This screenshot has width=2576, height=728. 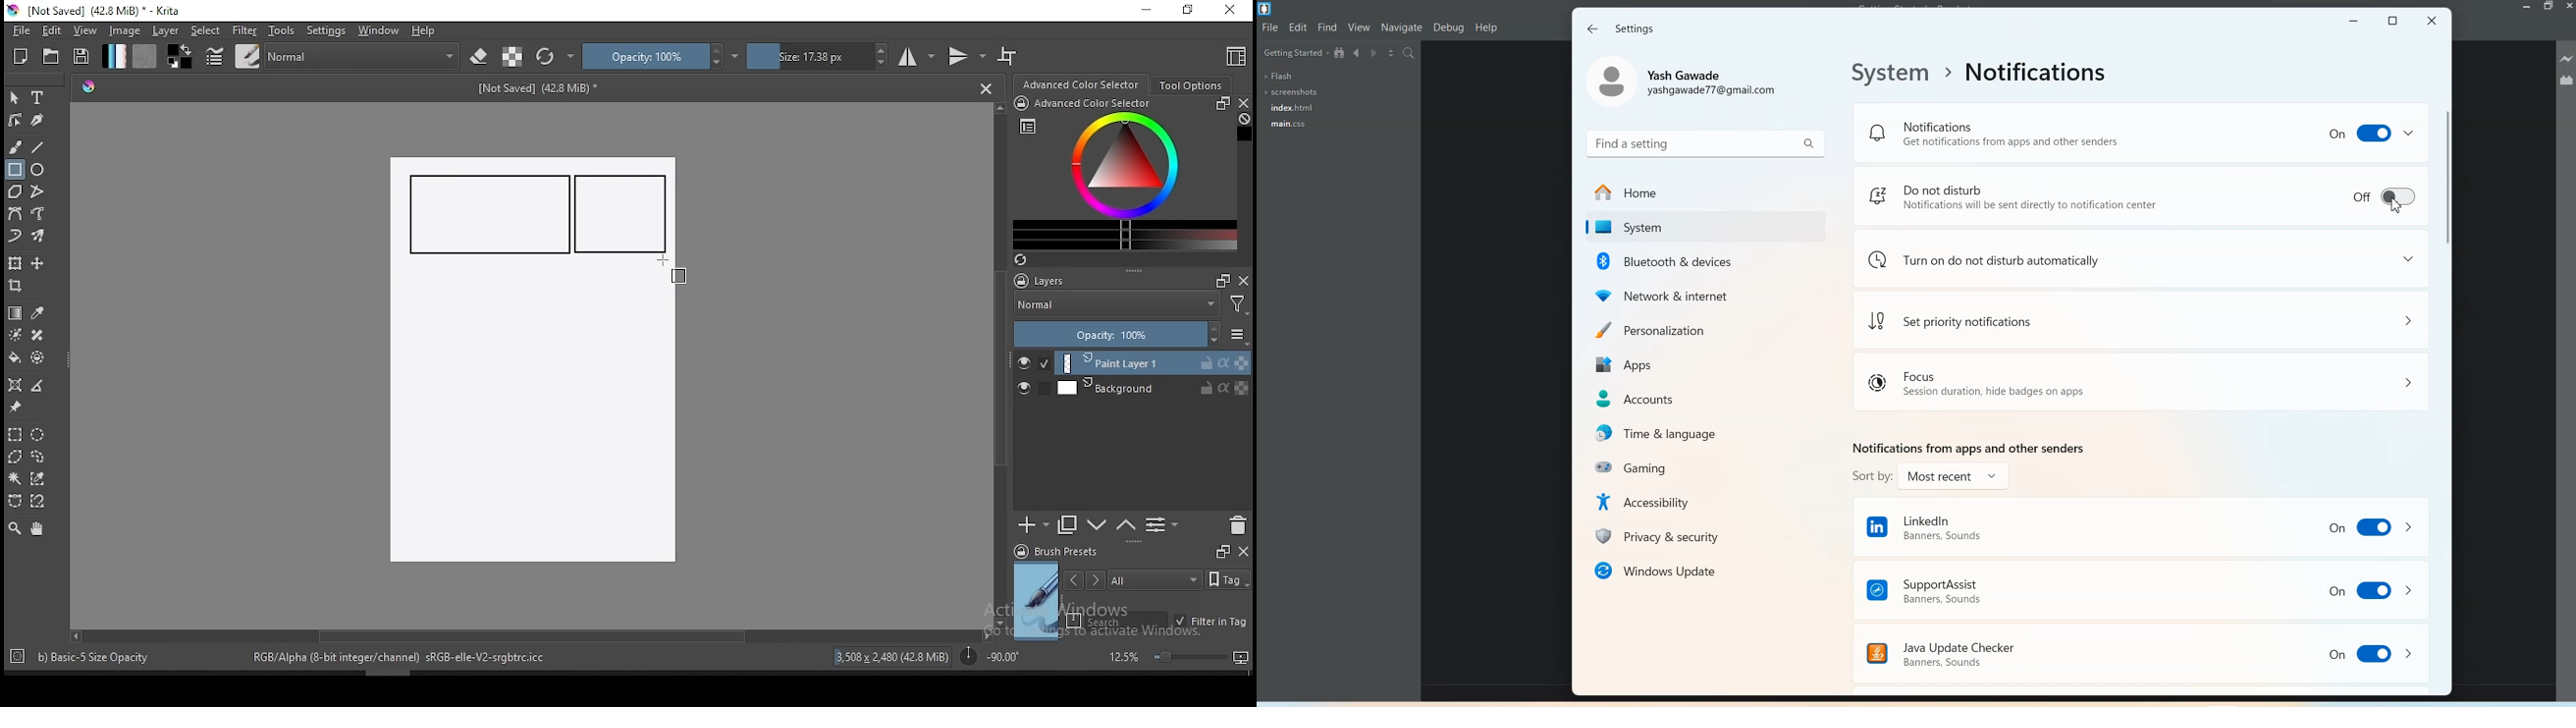 I want to click on Flash, so click(x=1280, y=76).